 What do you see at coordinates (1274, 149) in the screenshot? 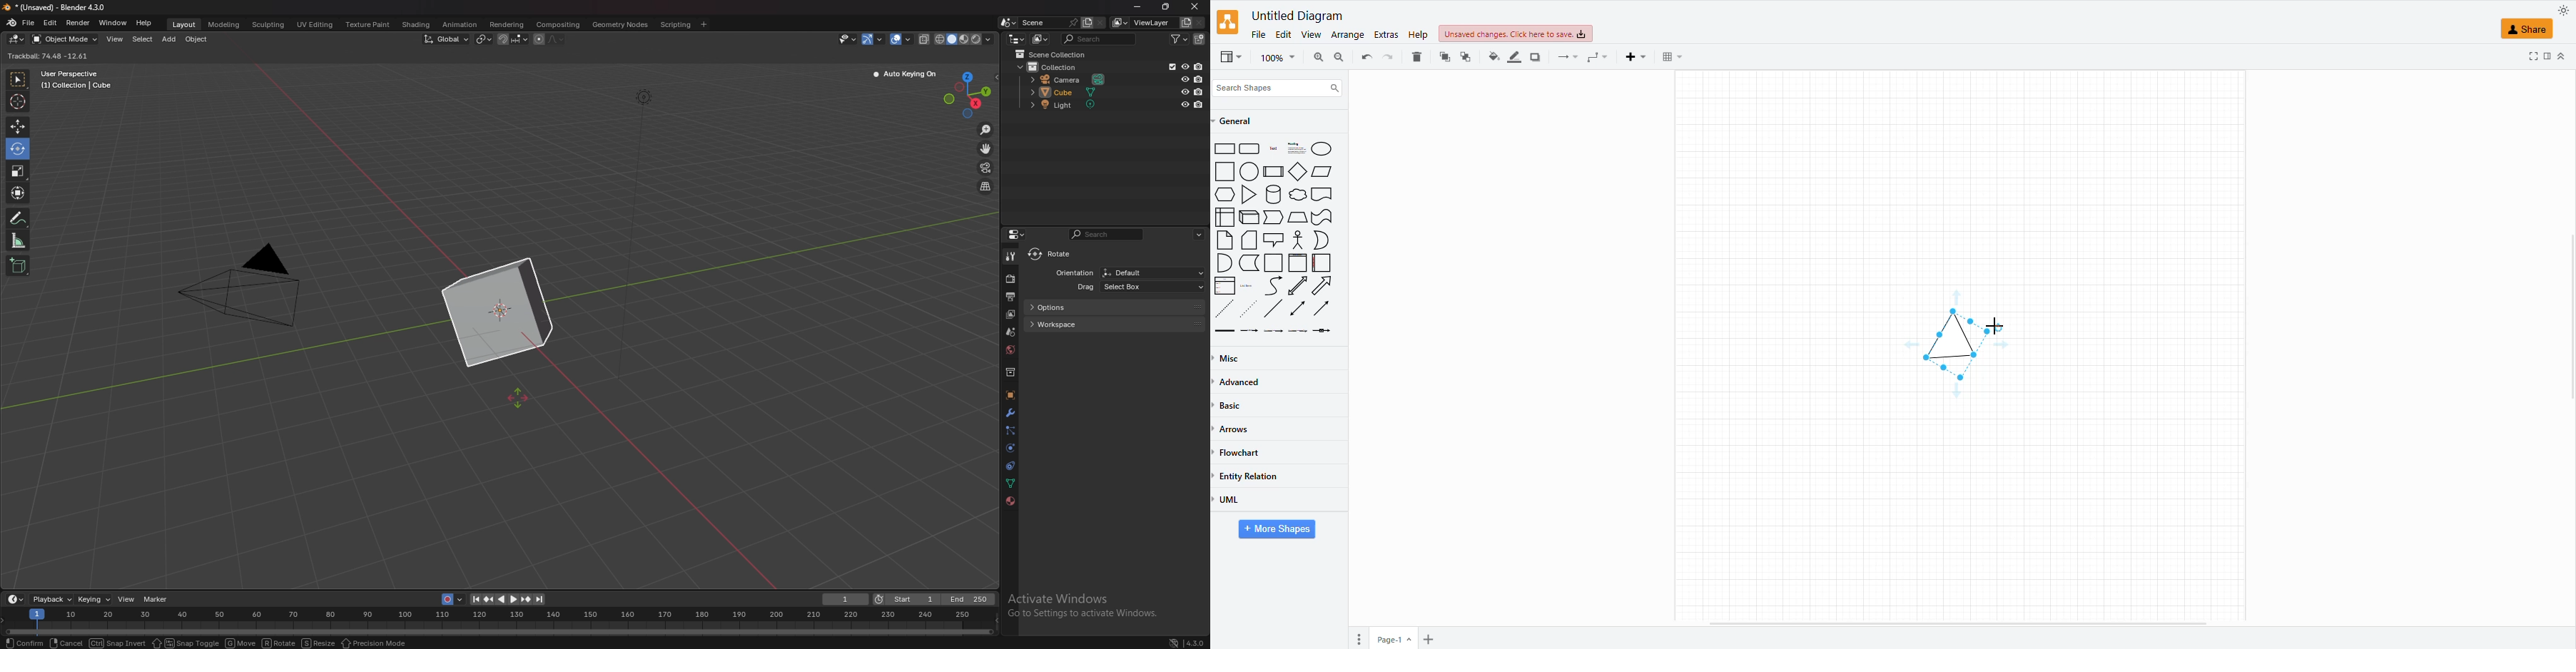
I see `Title` at bounding box center [1274, 149].